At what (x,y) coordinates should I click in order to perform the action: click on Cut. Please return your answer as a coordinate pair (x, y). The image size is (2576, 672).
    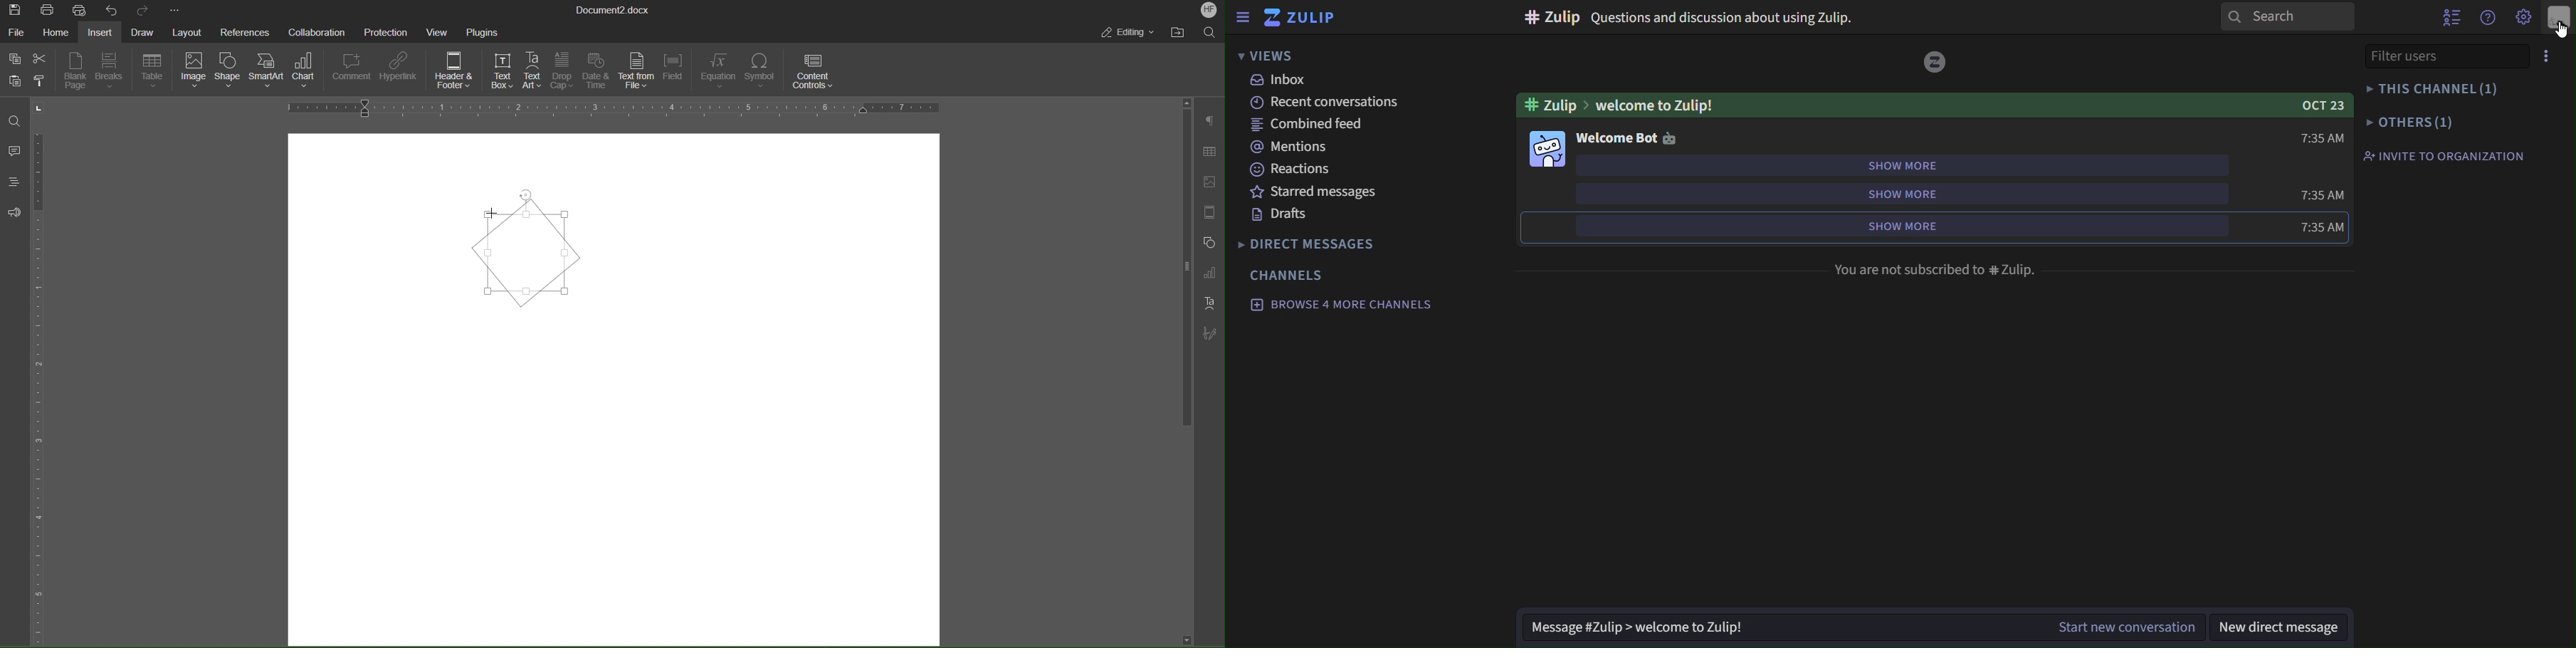
    Looking at the image, I should click on (41, 56).